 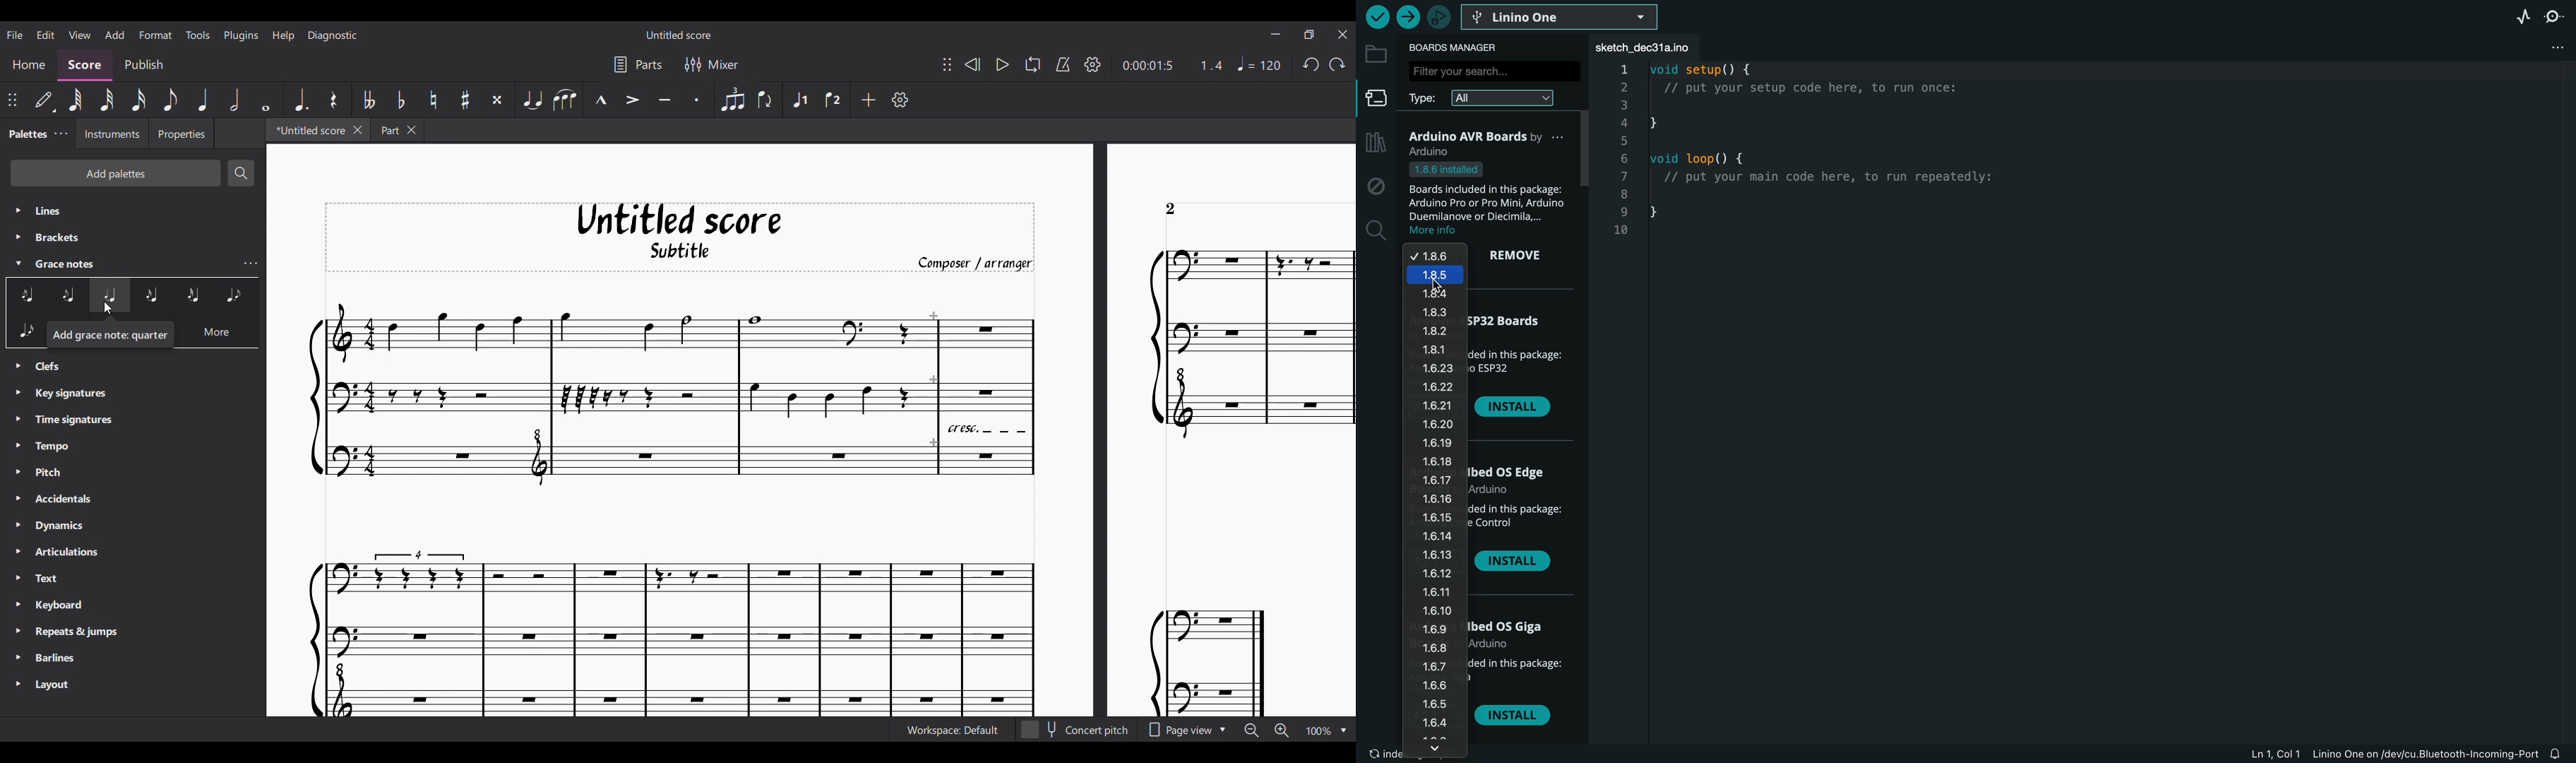 What do you see at coordinates (134, 236) in the screenshot?
I see `Palette list` at bounding box center [134, 236].